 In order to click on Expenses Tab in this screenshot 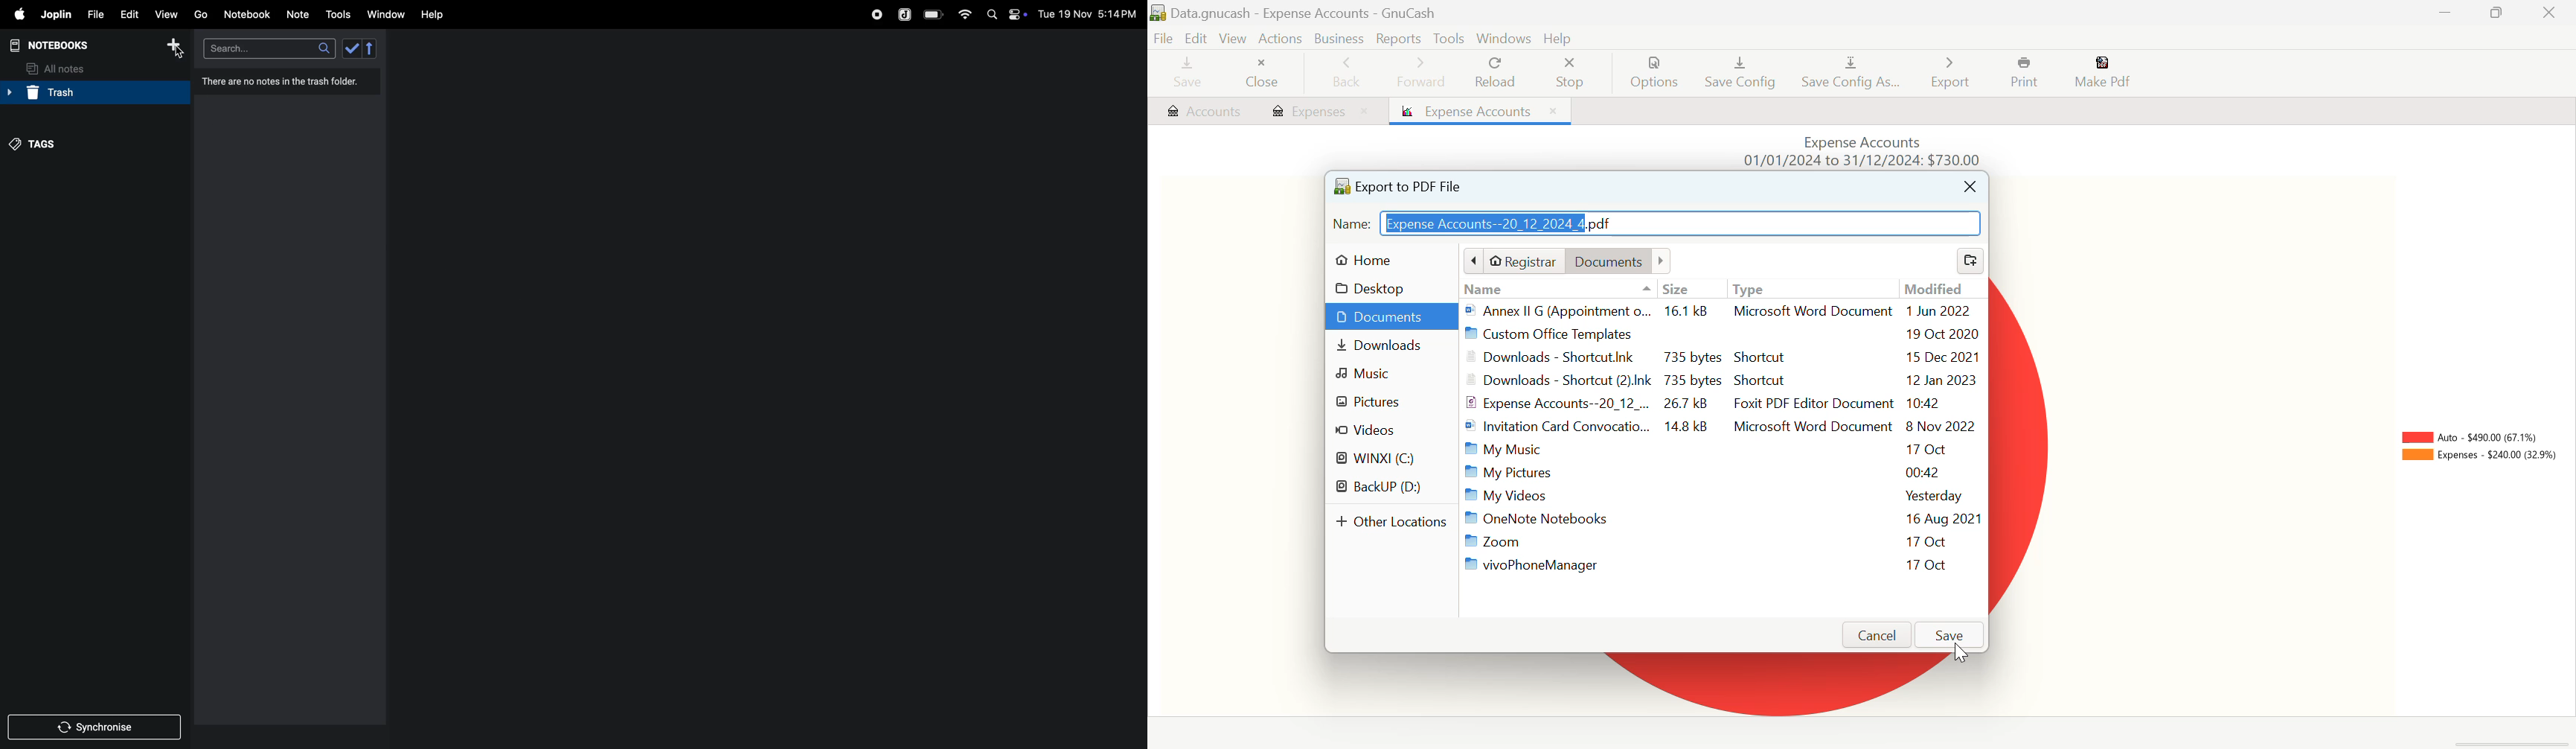, I will do `click(1320, 110)`.